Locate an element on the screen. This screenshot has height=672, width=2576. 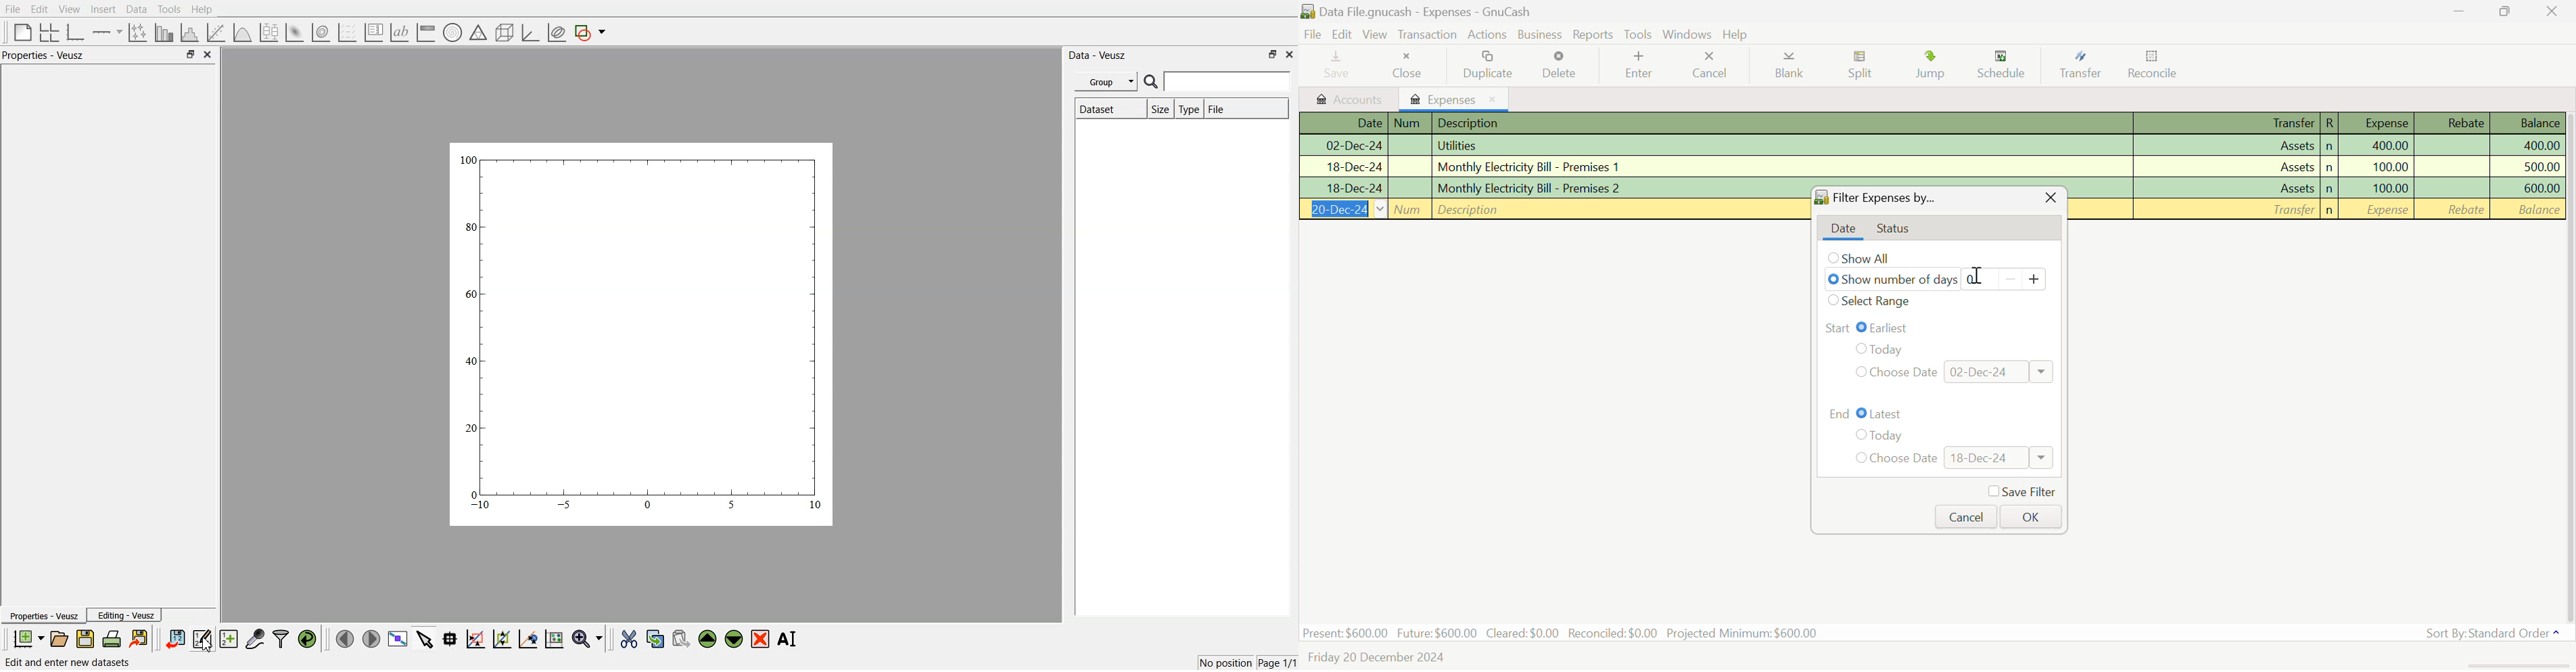
Insert is located at coordinates (101, 9).